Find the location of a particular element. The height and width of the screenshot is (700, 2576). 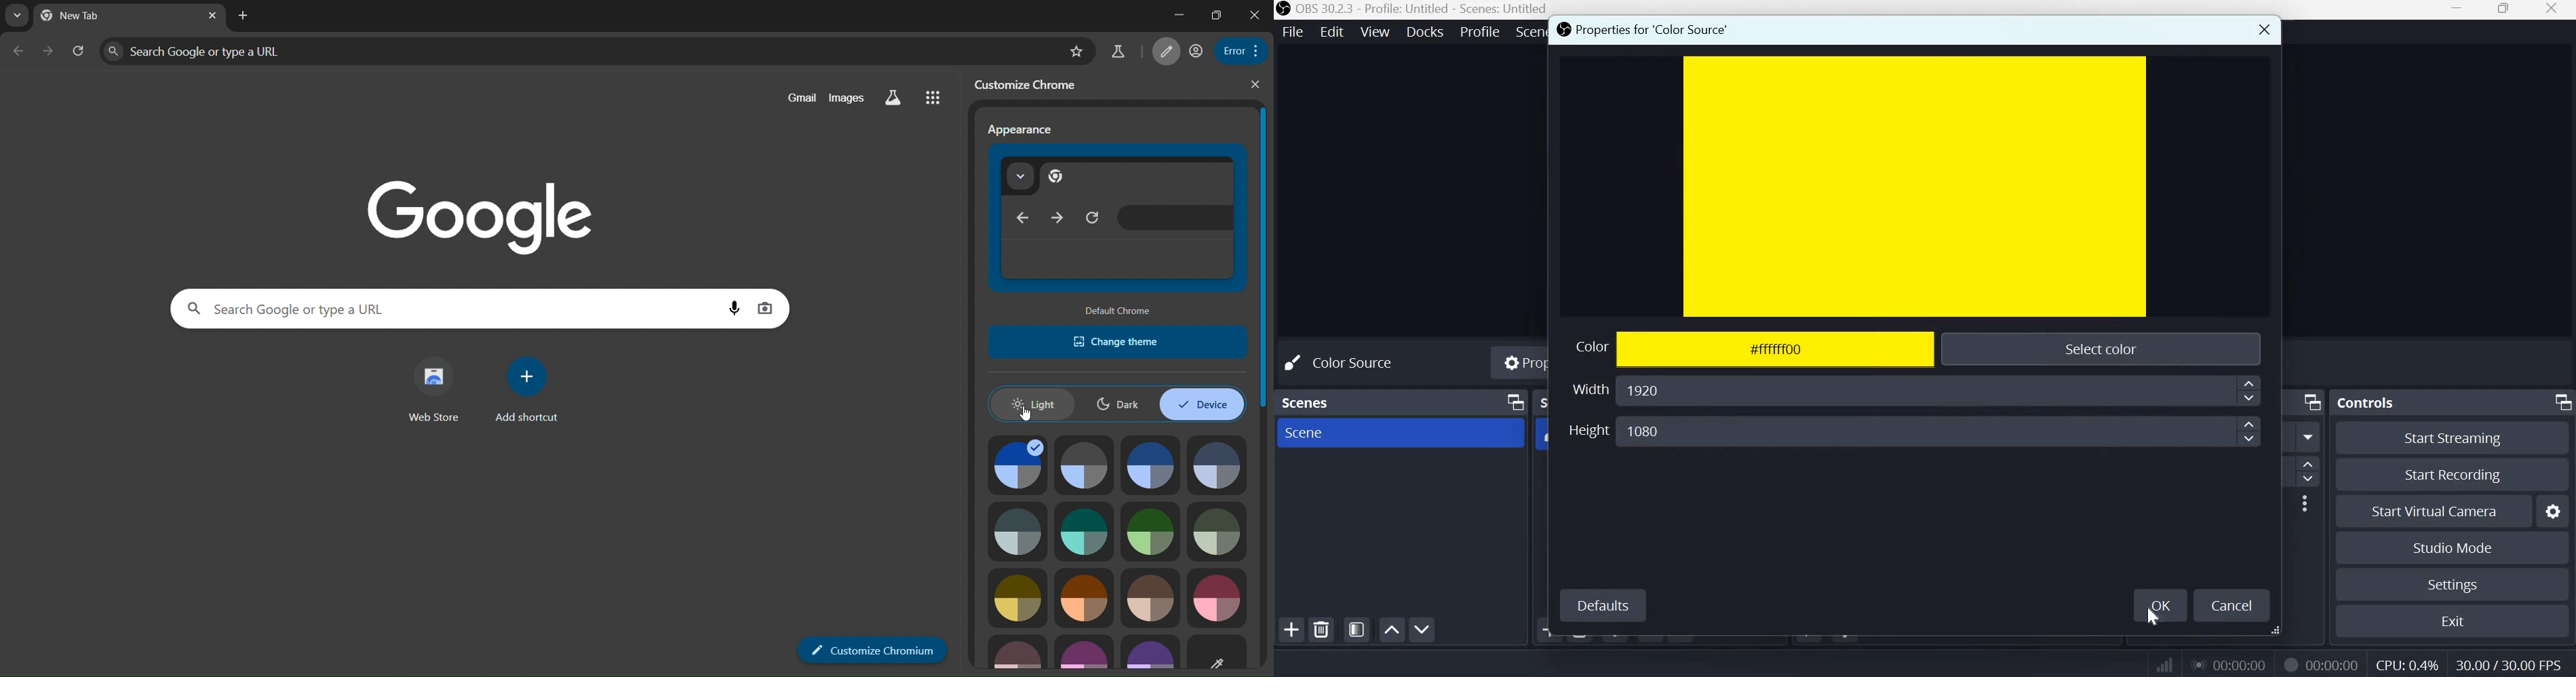

close is located at coordinates (2261, 28).